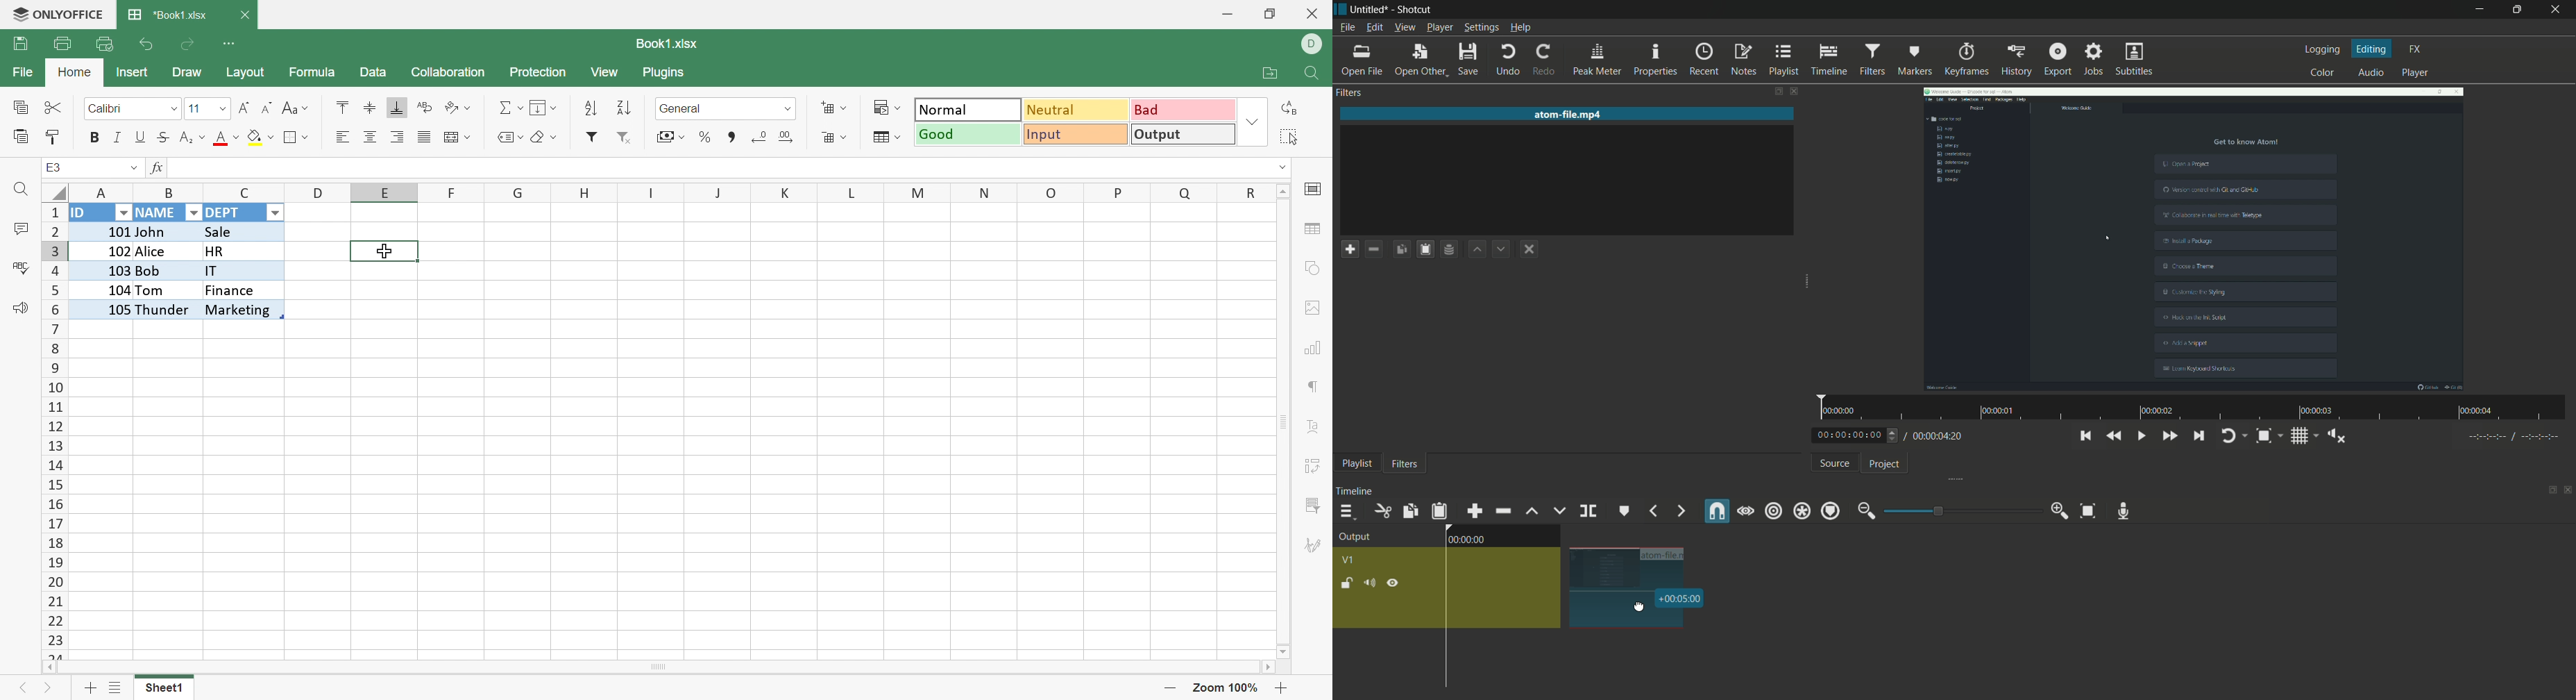 The width and height of the screenshot is (2576, 700). Describe the element at coordinates (1226, 688) in the screenshot. I see `Zoom 100%` at that location.